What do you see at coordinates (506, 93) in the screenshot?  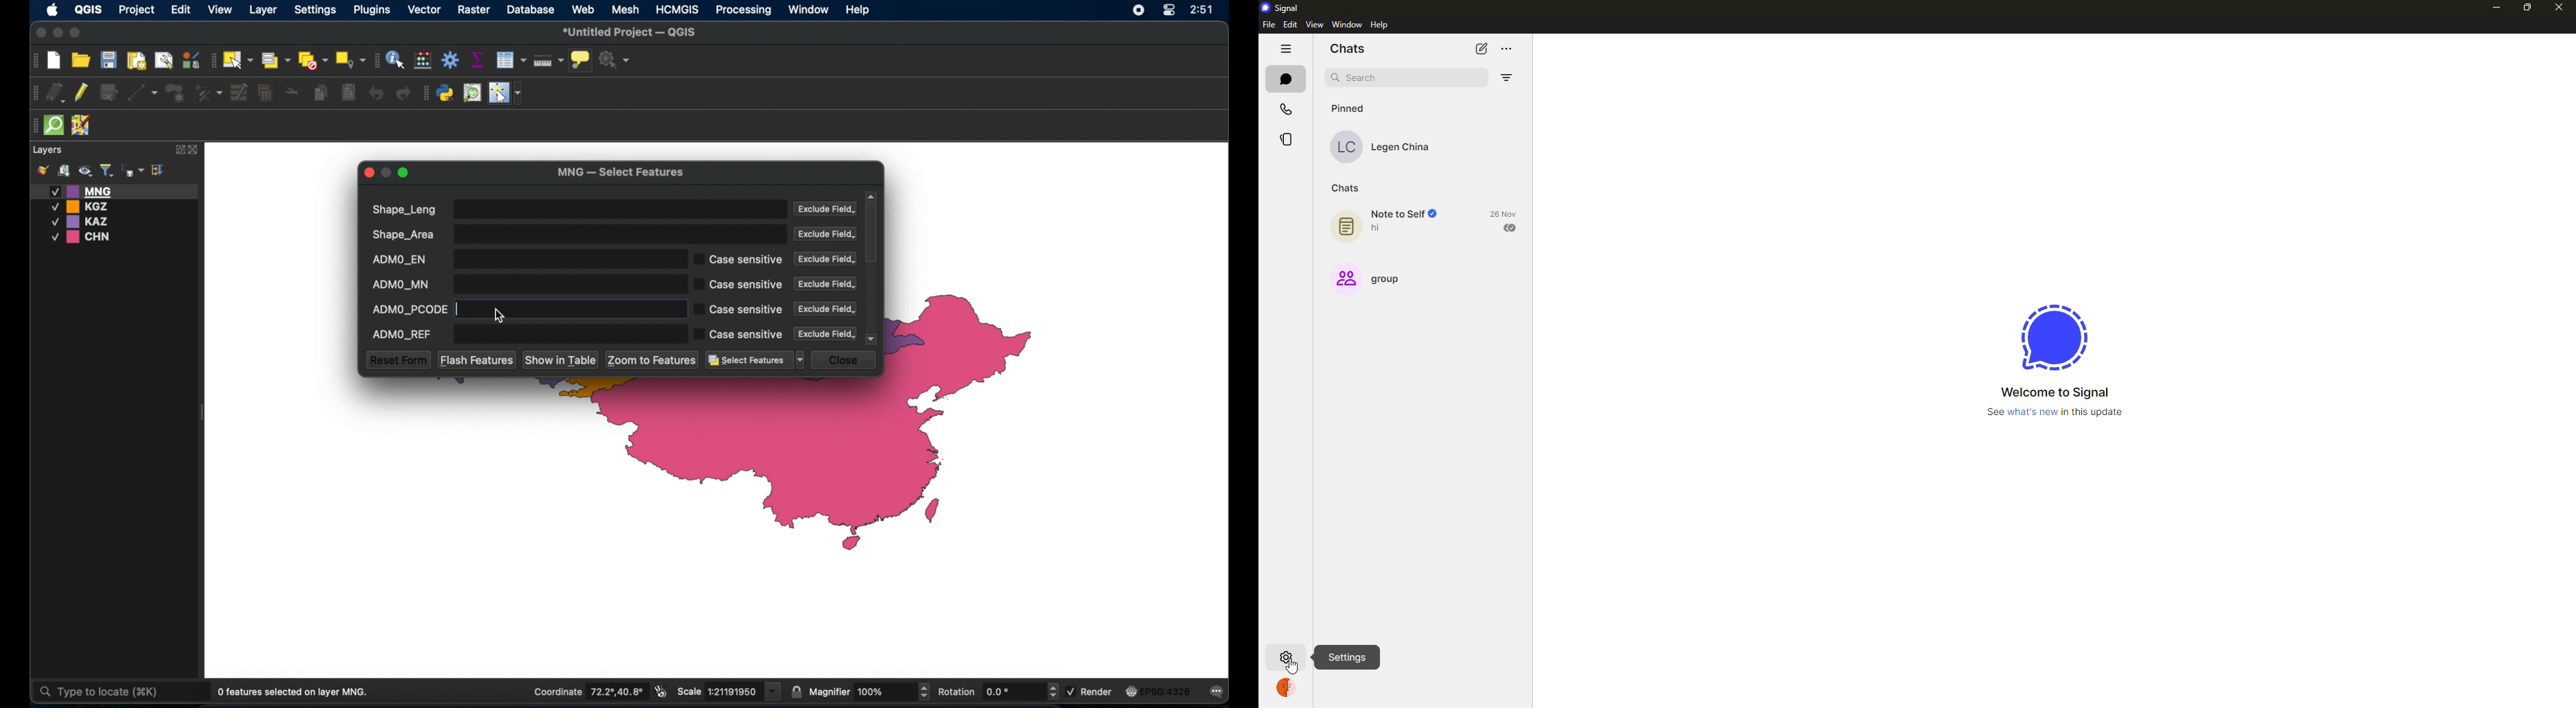 I see `switches mouse to configurable pointer` at bounding box center [506, 93].